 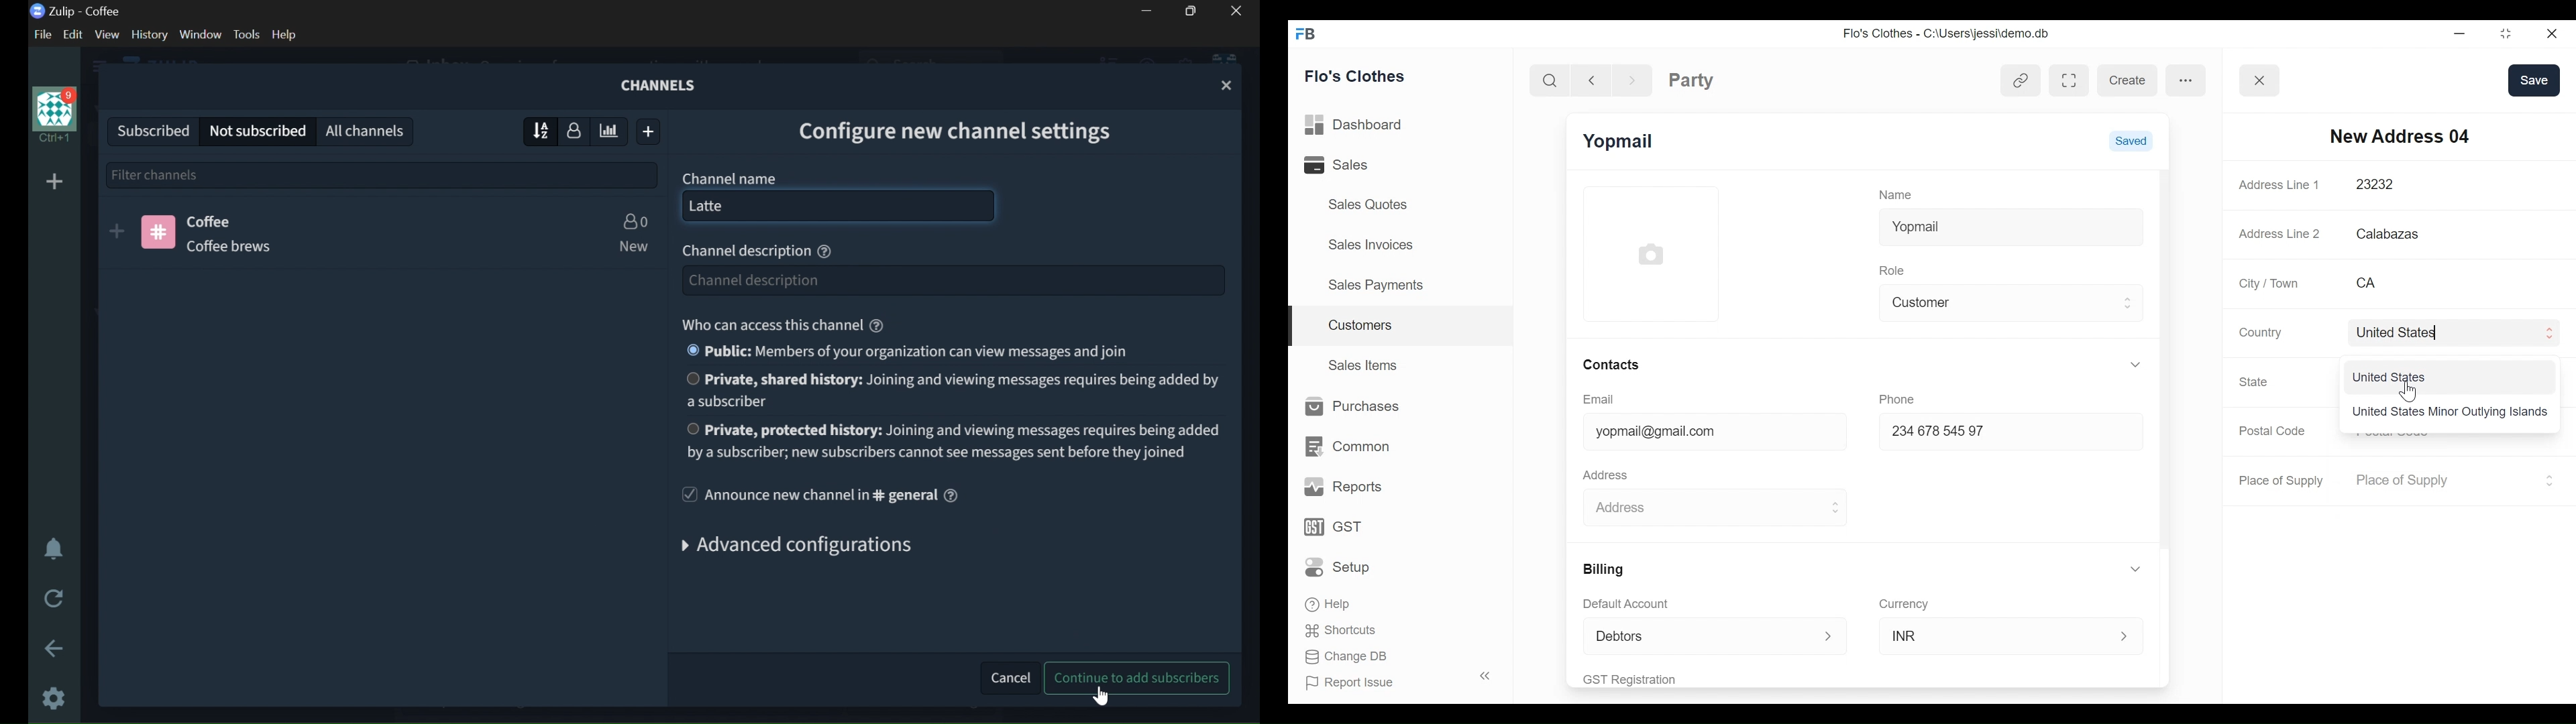 What do you see at coordinates (158, 232) in the screenshot?
I see `CHANNEL LOGO` at bounding box center [158, 232].